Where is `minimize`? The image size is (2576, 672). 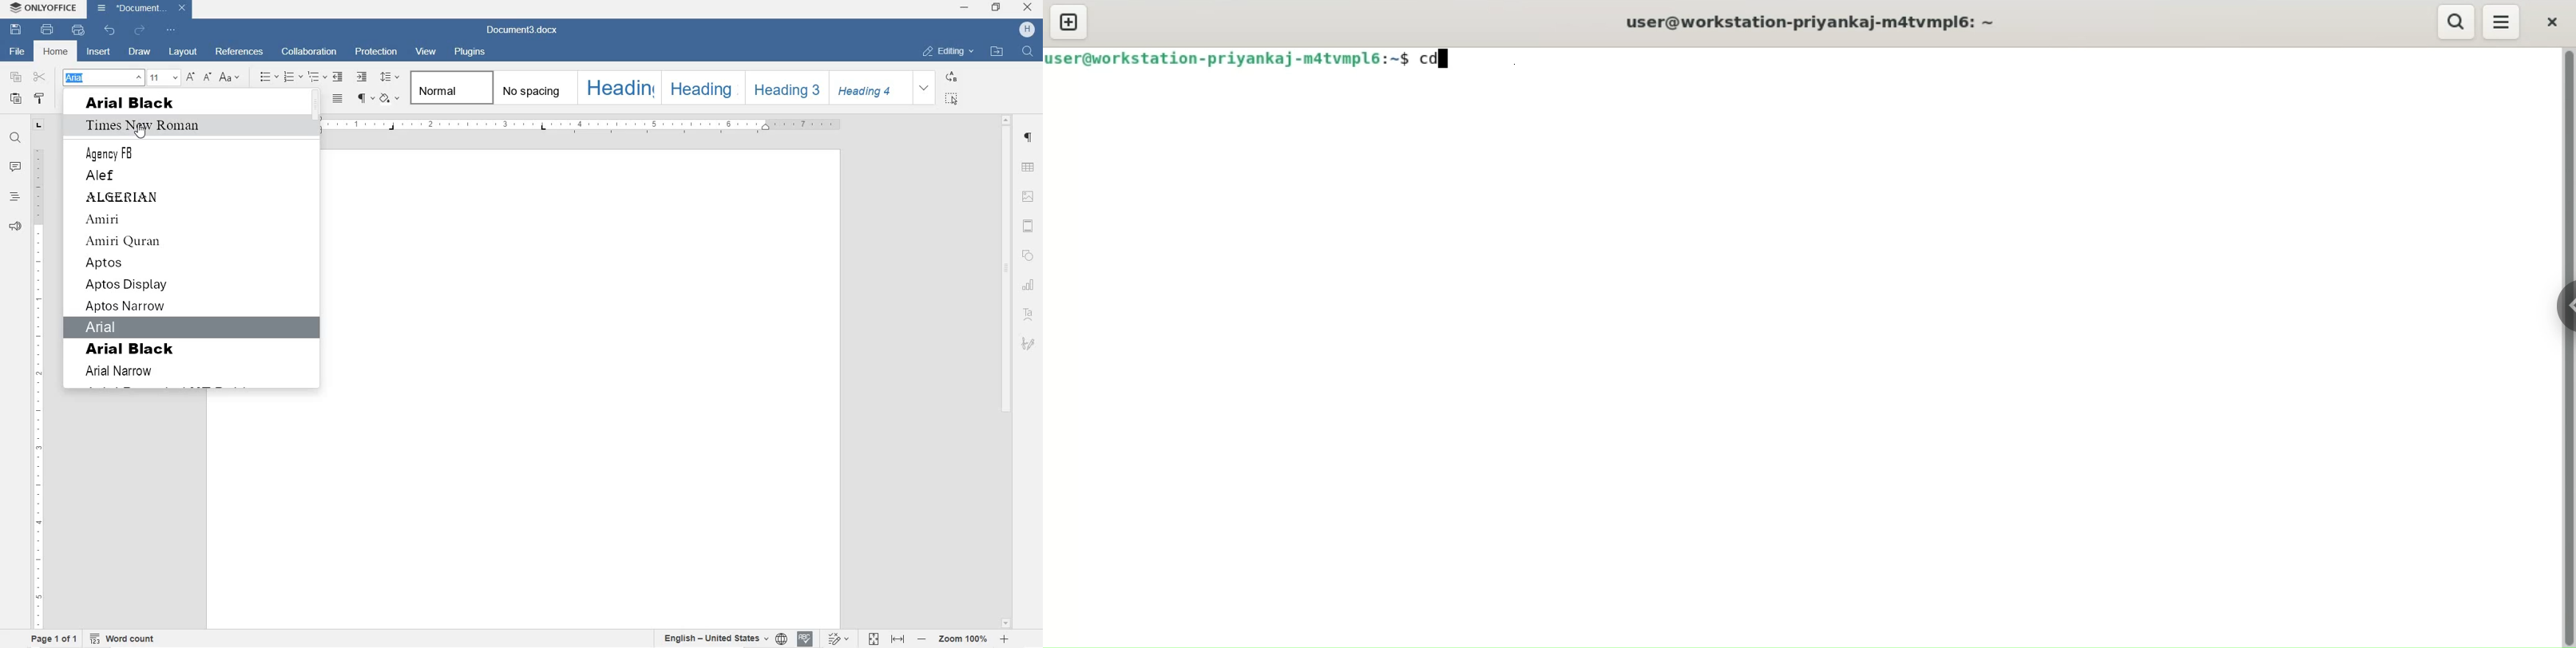 minimize is located at coordinates (964, 9).